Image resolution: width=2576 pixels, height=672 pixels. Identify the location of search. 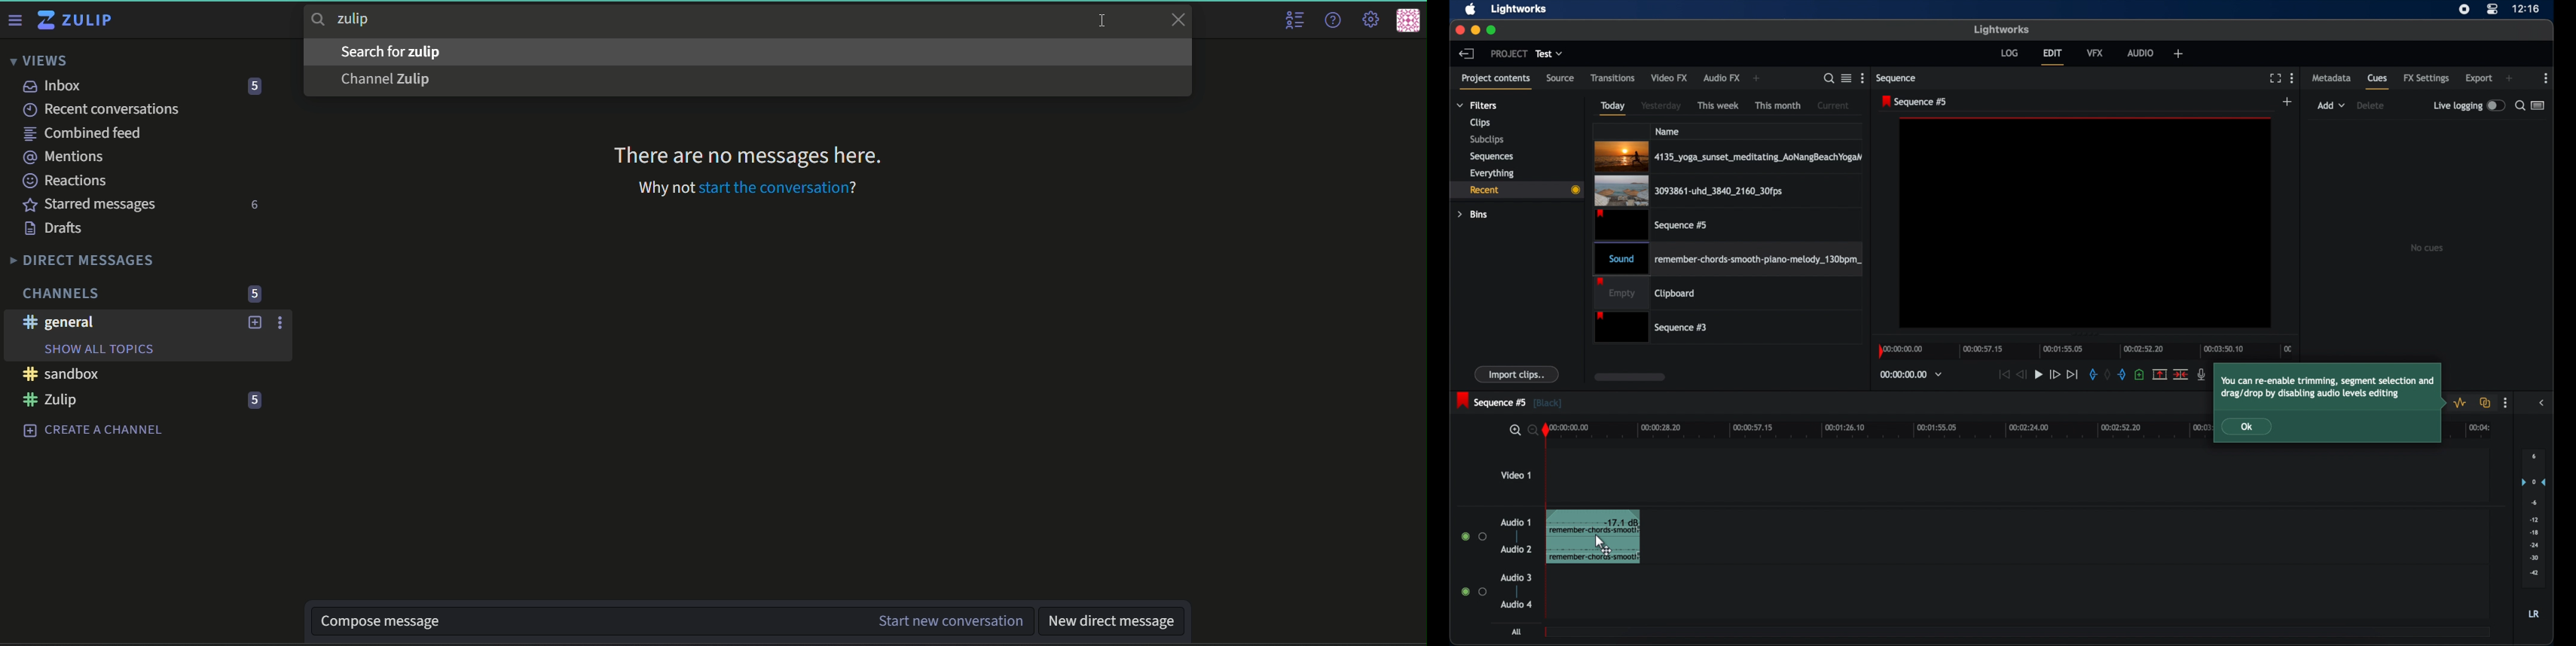
(2519, 105).